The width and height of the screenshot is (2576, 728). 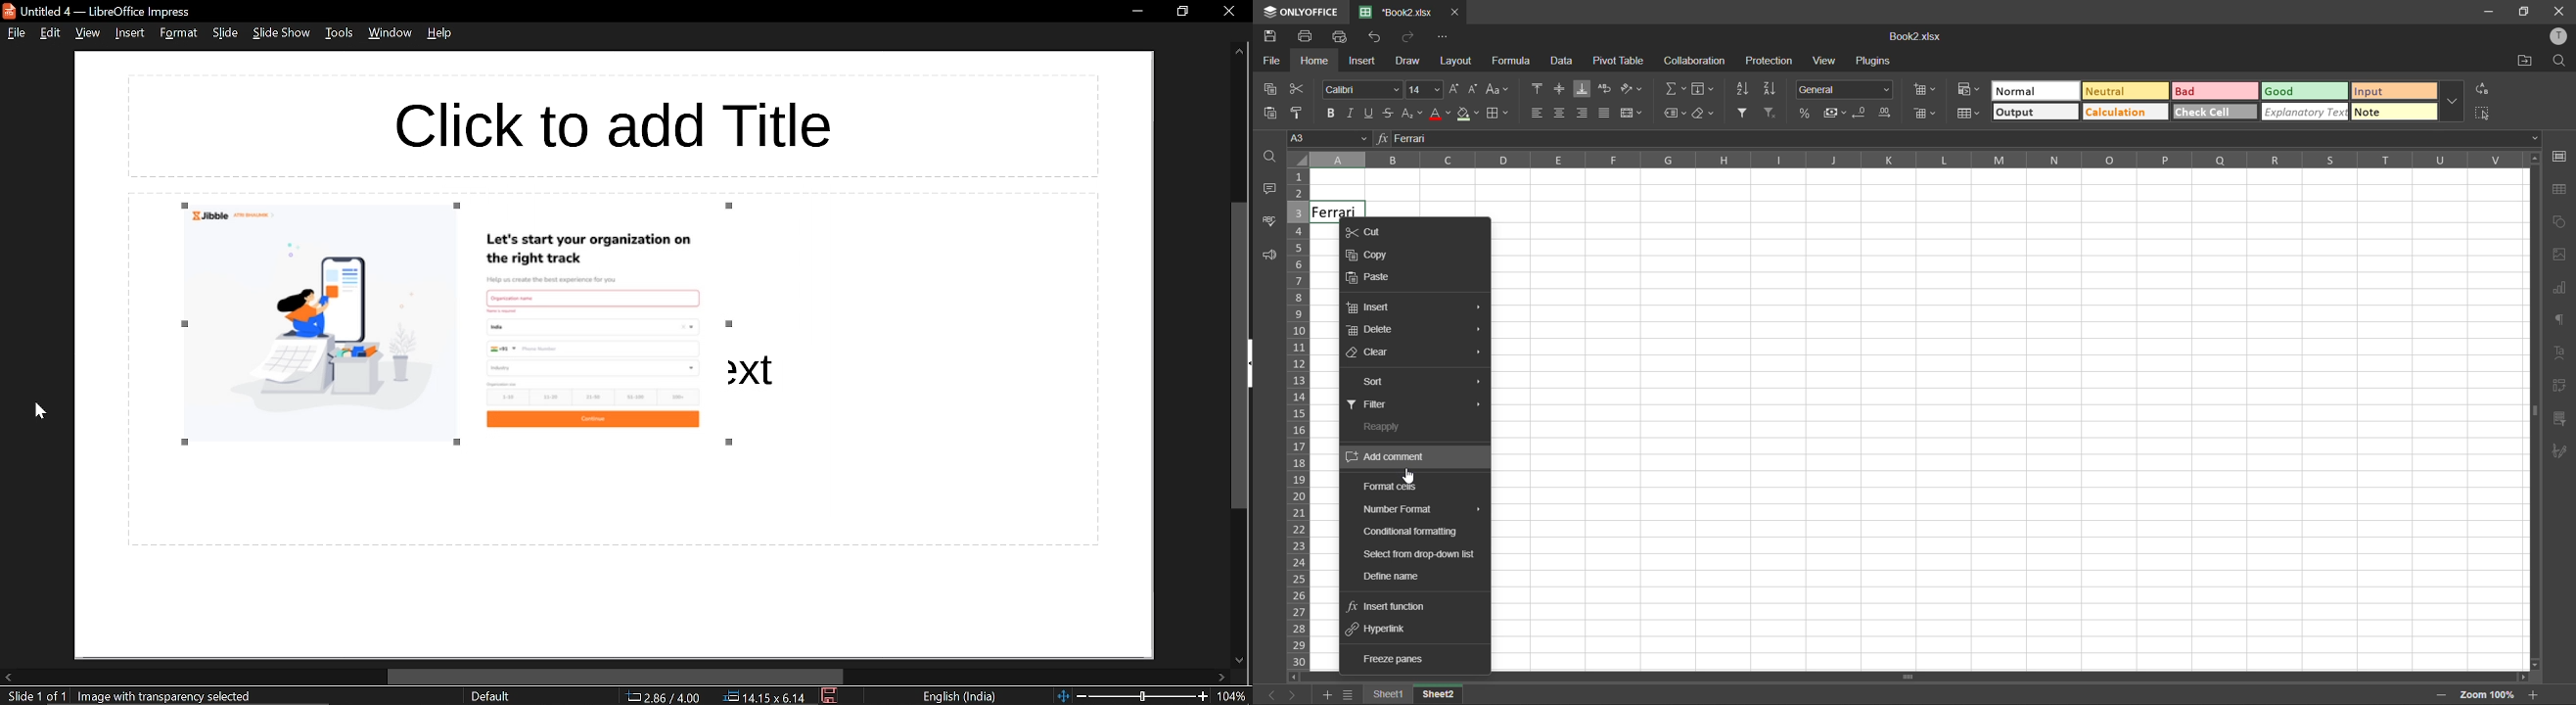 I want to click on align center, so click(x=1561, y=113).